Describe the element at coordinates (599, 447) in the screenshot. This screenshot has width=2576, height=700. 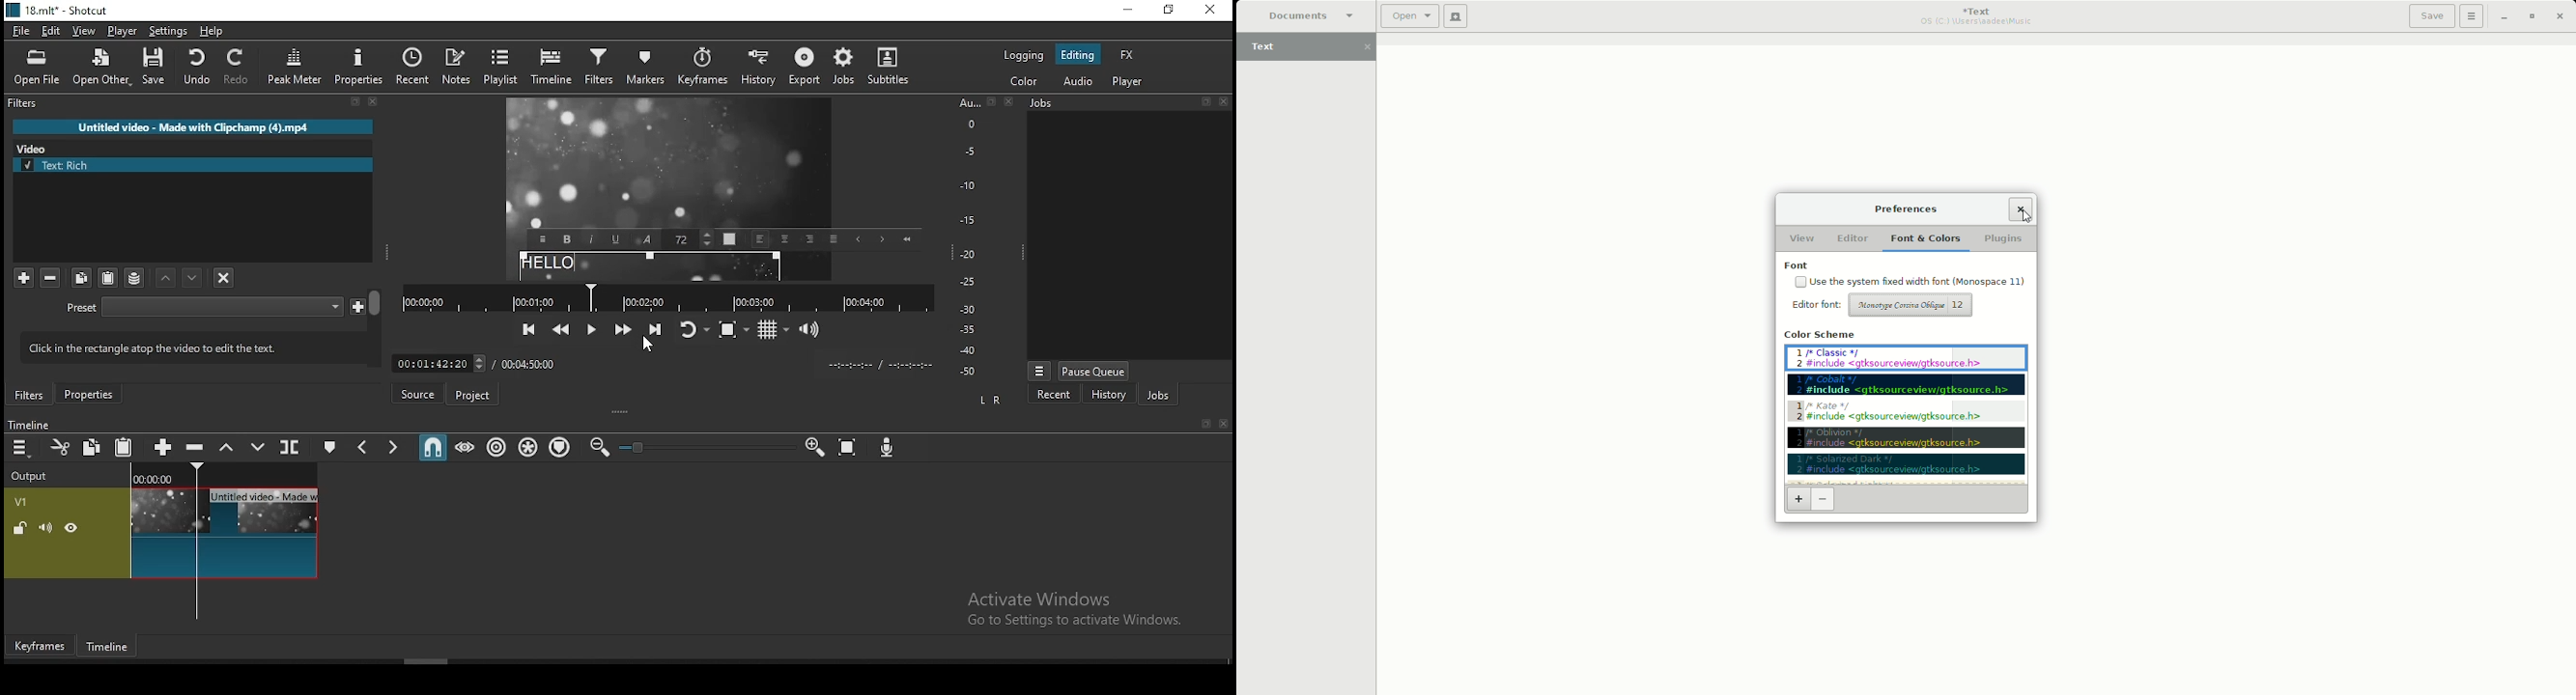
I see `zoom timeline out` at that location.